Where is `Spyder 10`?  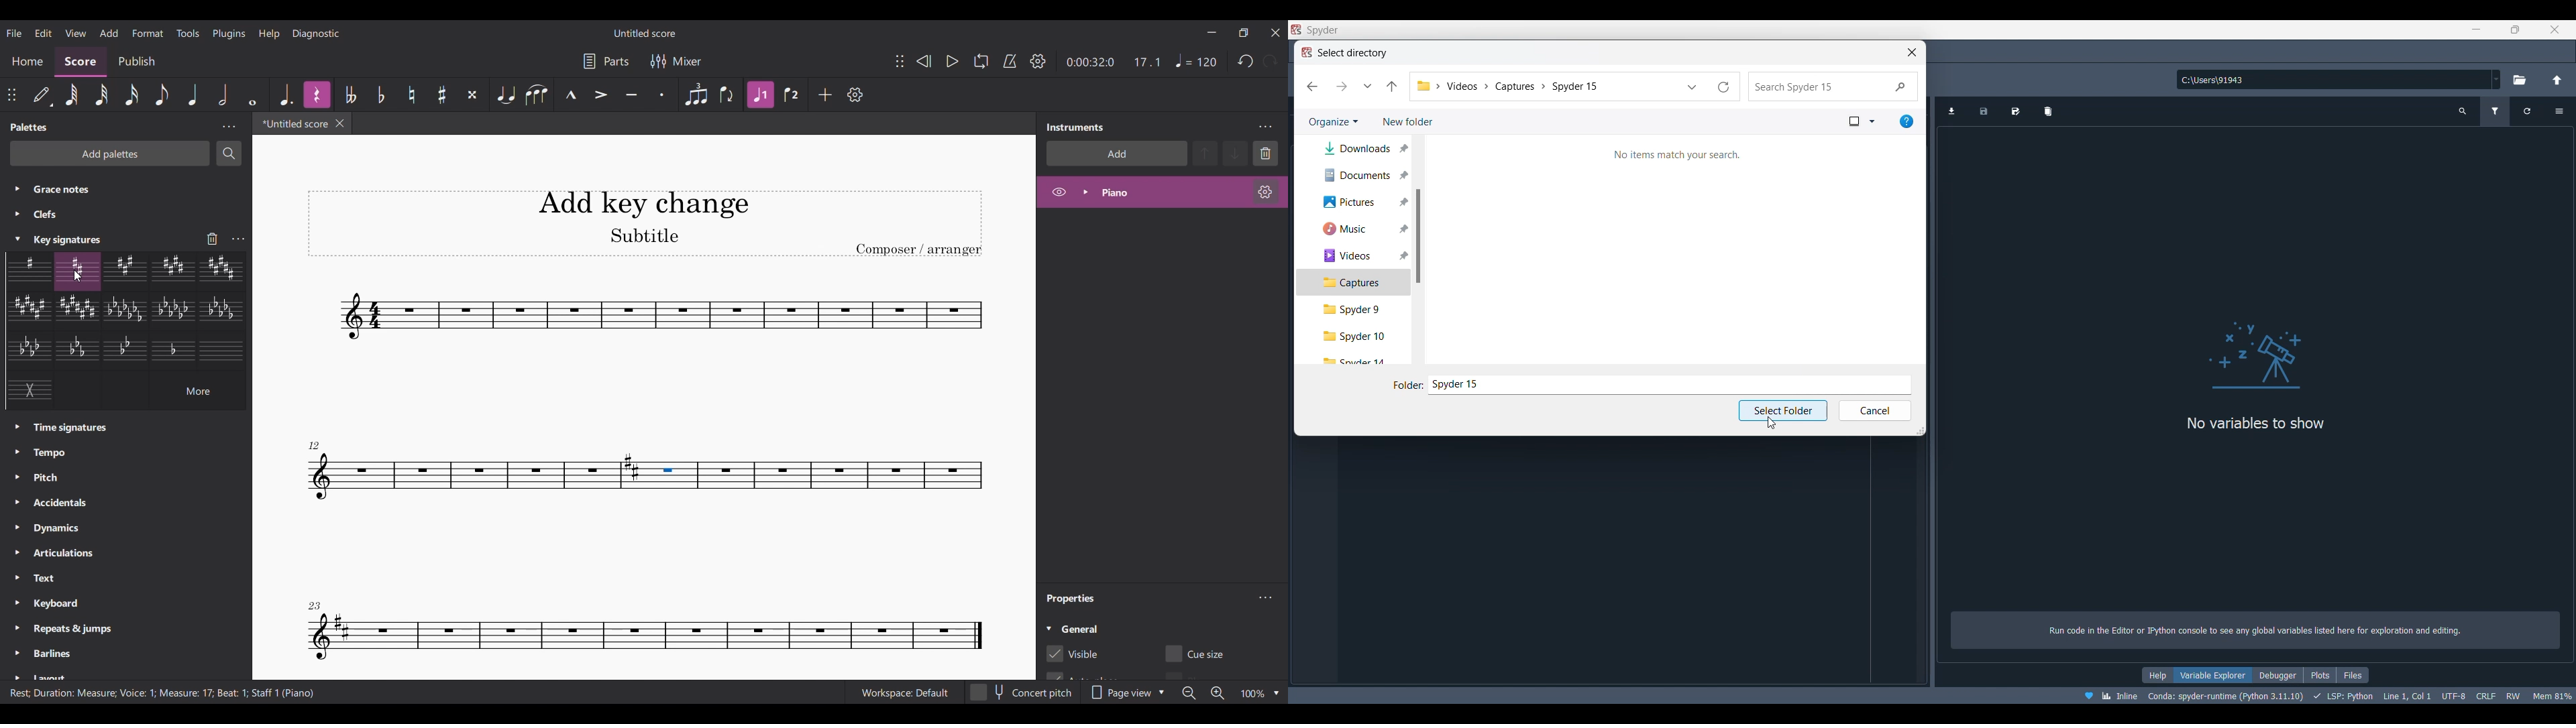
Spyder 10 is located at coordinates (1355, 336).